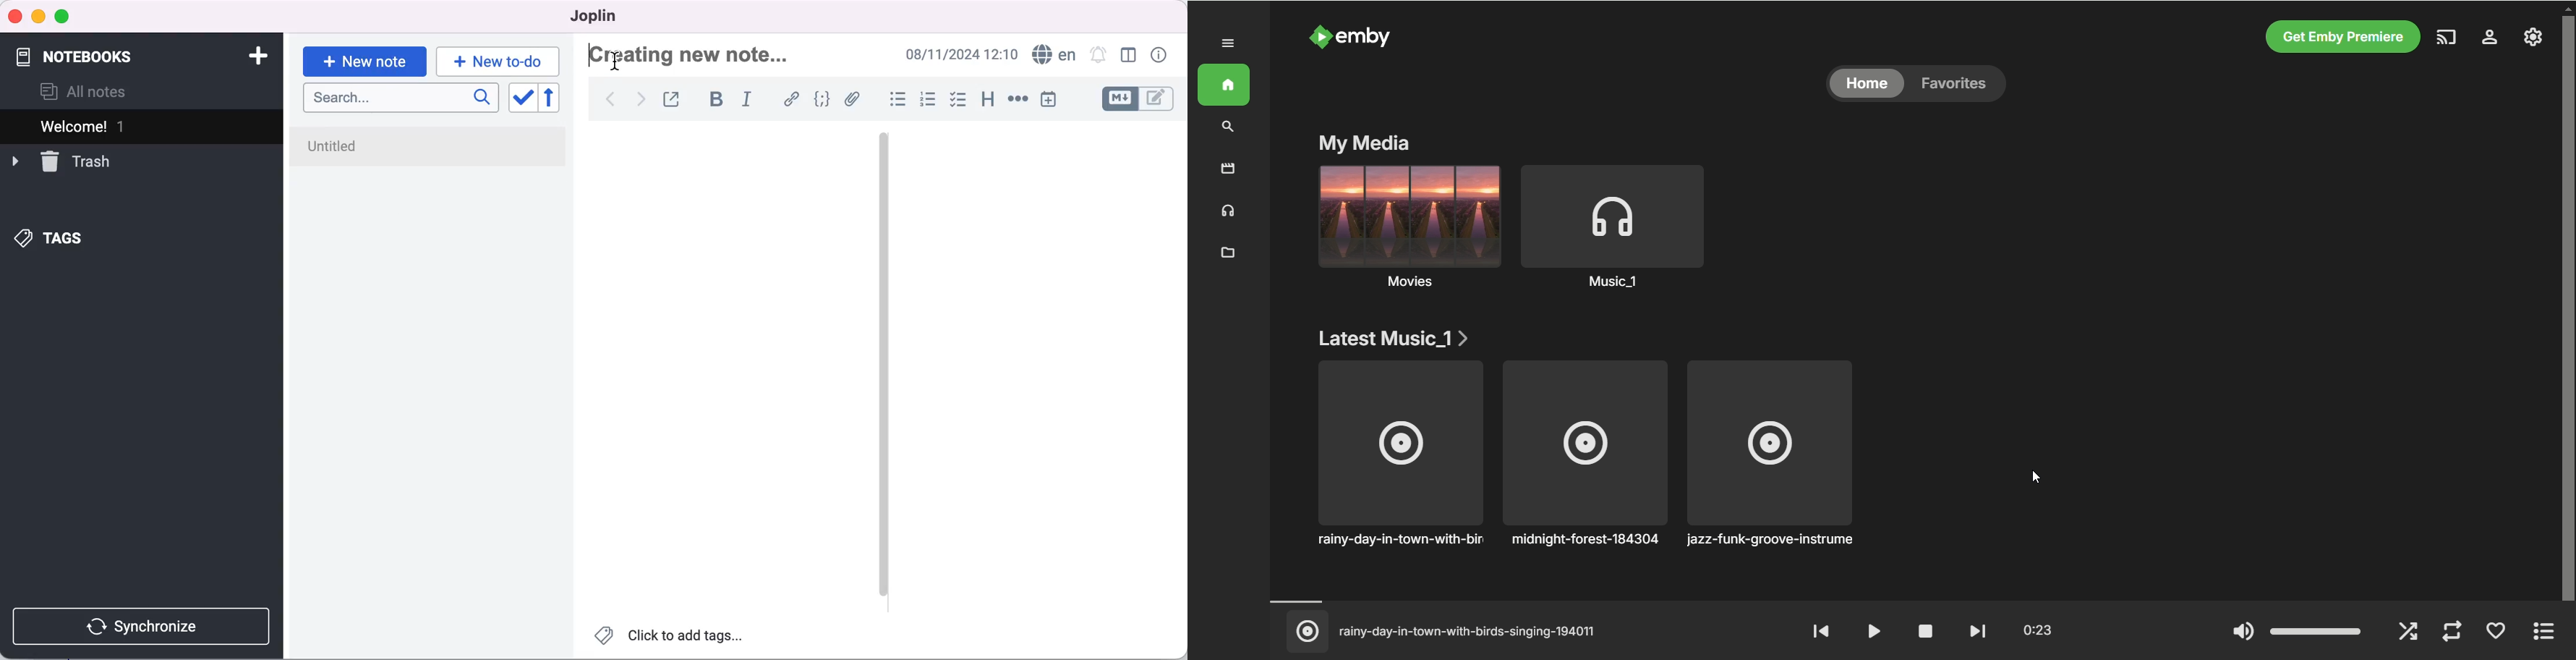 The image size is (2576, 672). Describe the element at coordinates (522, 100) in the screenshot. I see `toggle sort order field` at that location.